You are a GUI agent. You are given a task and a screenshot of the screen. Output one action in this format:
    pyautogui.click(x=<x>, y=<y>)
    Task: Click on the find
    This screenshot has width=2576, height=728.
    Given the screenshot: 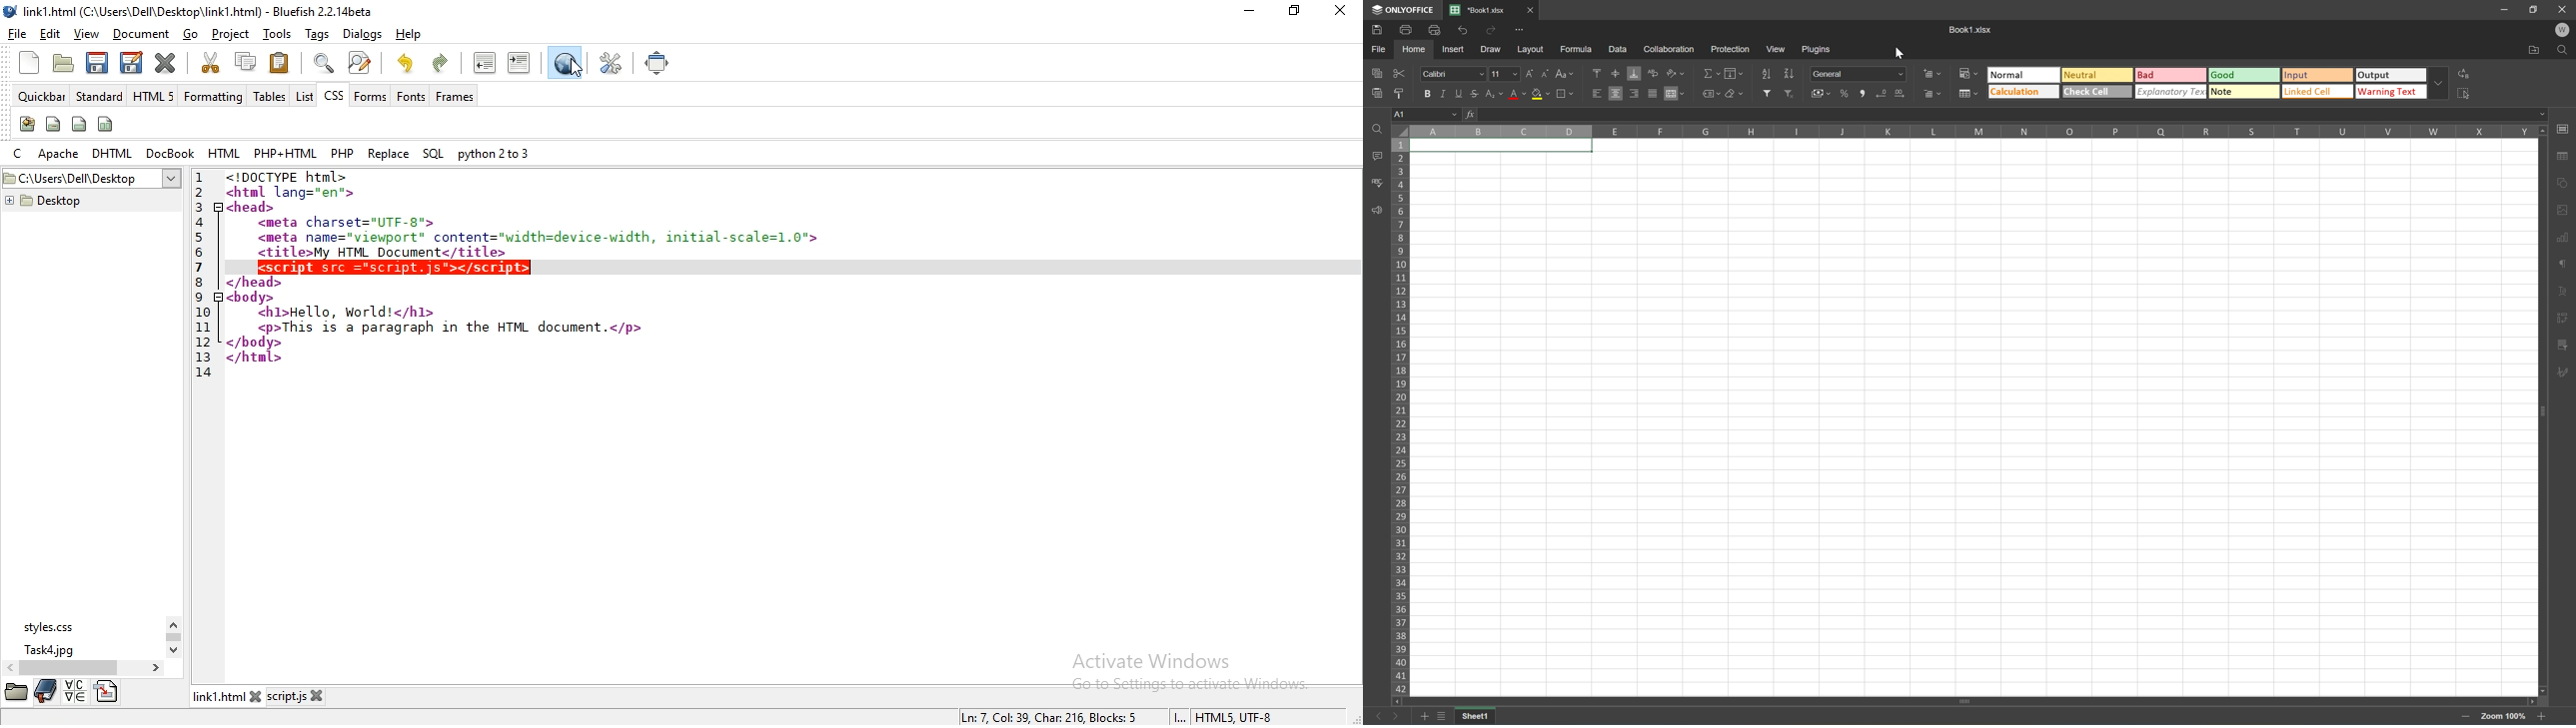 What is the action you would take?
    pyautogui.click(x=1376, y=130)
    